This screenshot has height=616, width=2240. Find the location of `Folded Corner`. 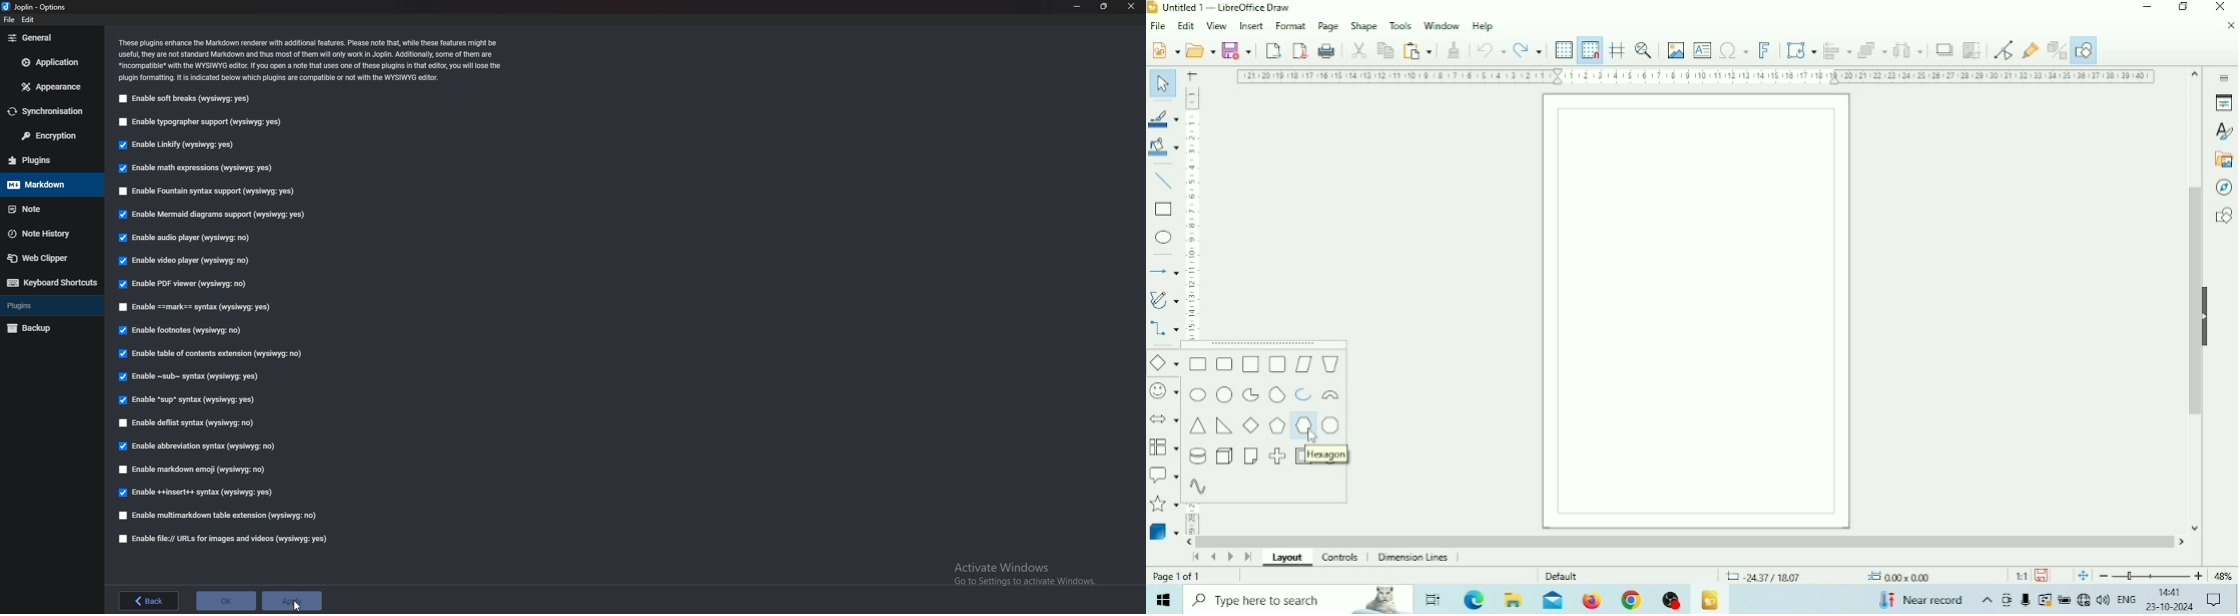

Folded Corner is located at coordinates (1252, 455).